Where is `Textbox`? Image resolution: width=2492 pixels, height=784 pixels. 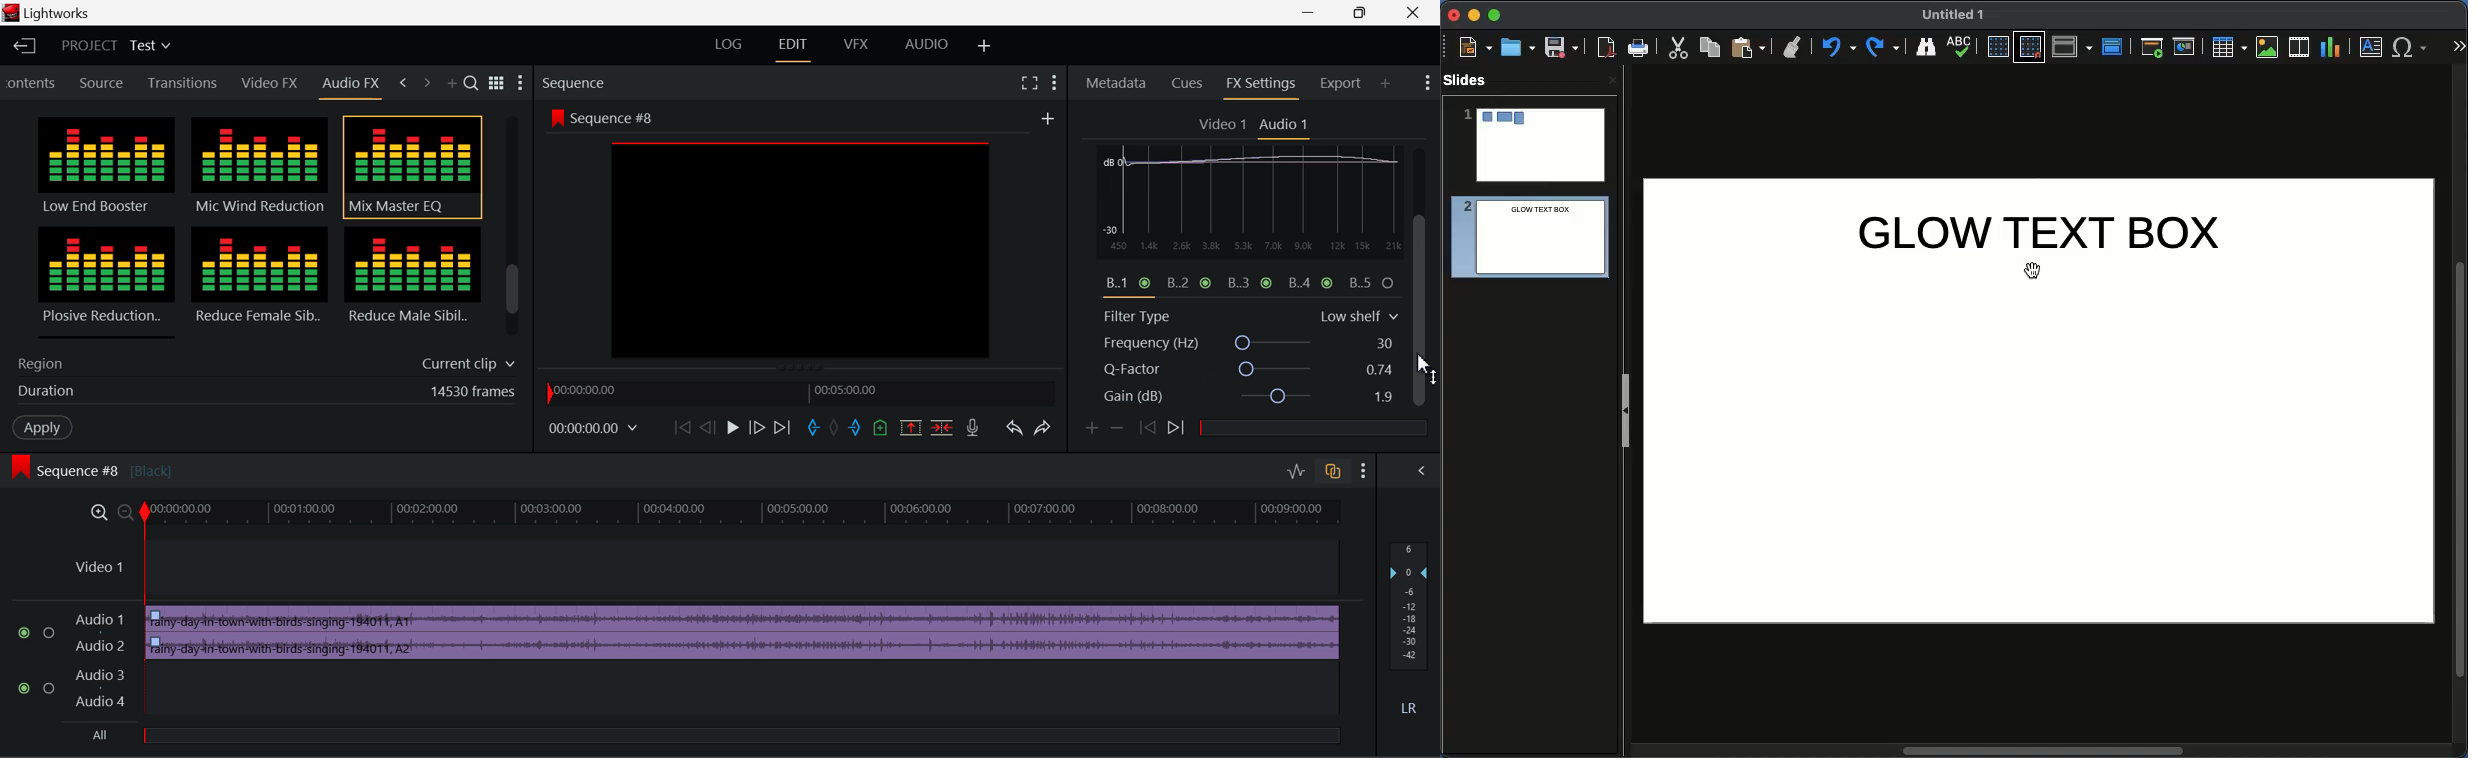
Textbox is located at coordinates (2372, 46).